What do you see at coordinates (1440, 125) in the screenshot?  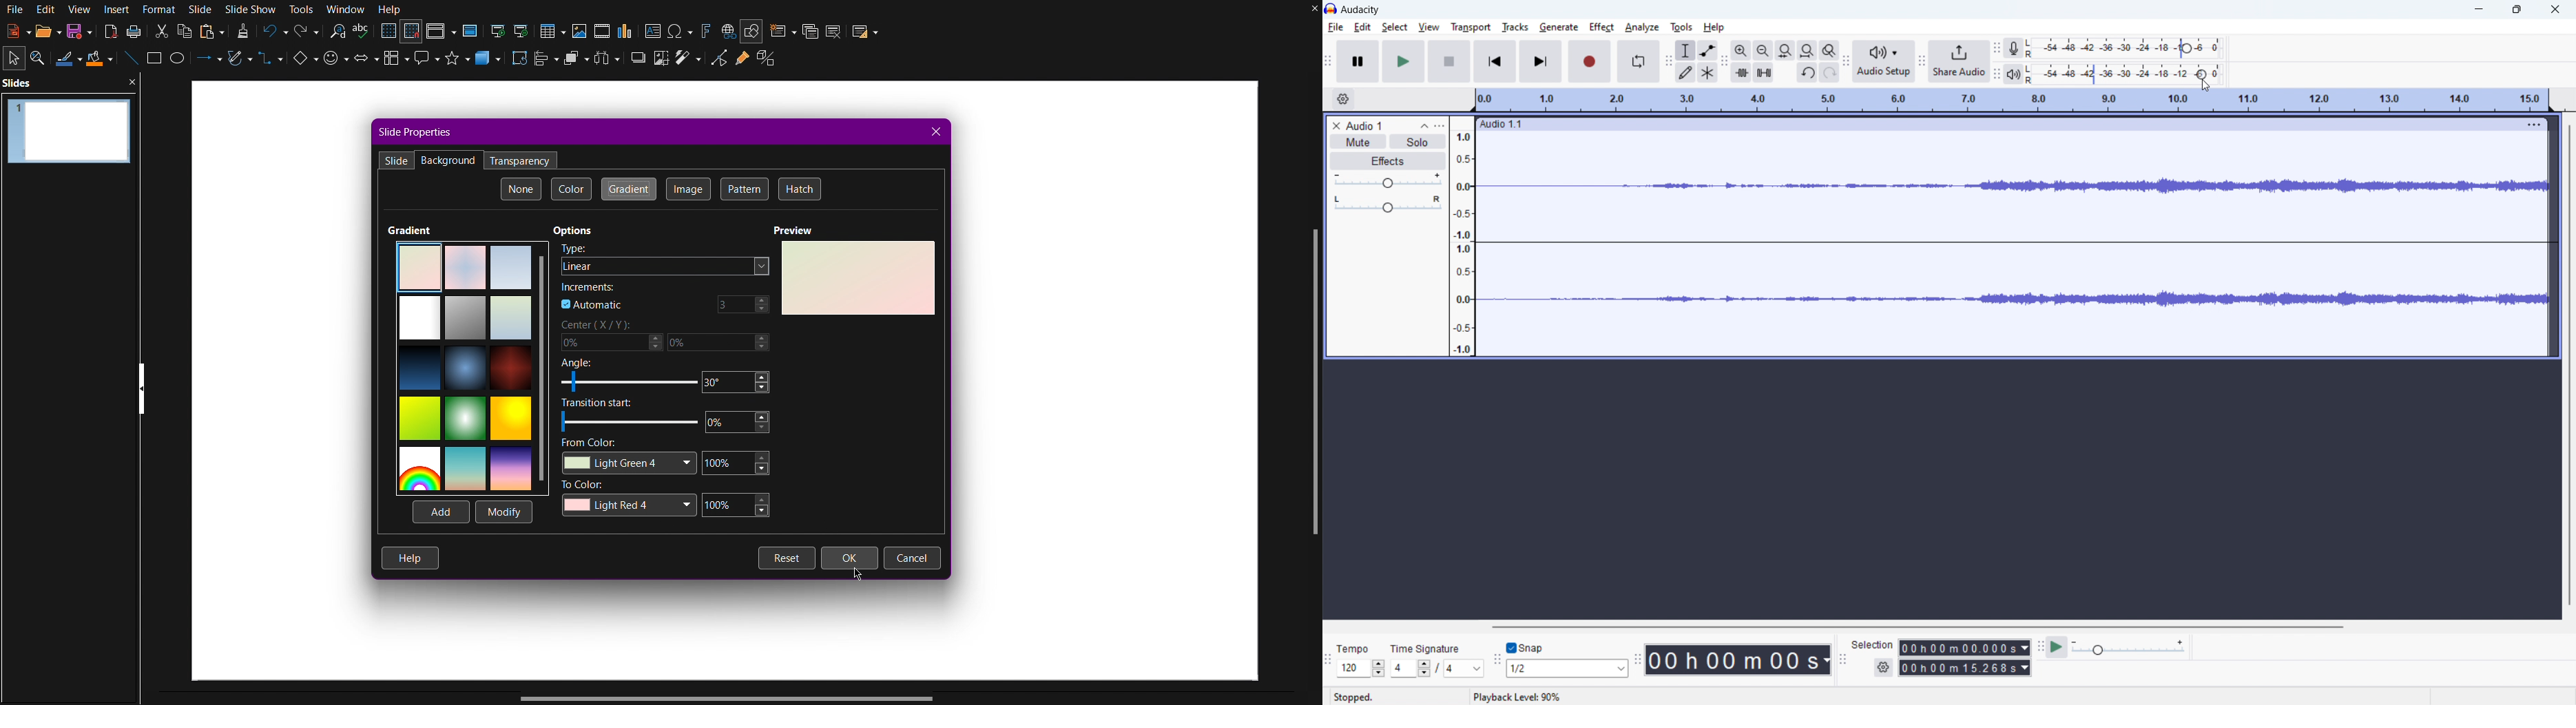 I see `view menu` at bounding box center [1440, 125].